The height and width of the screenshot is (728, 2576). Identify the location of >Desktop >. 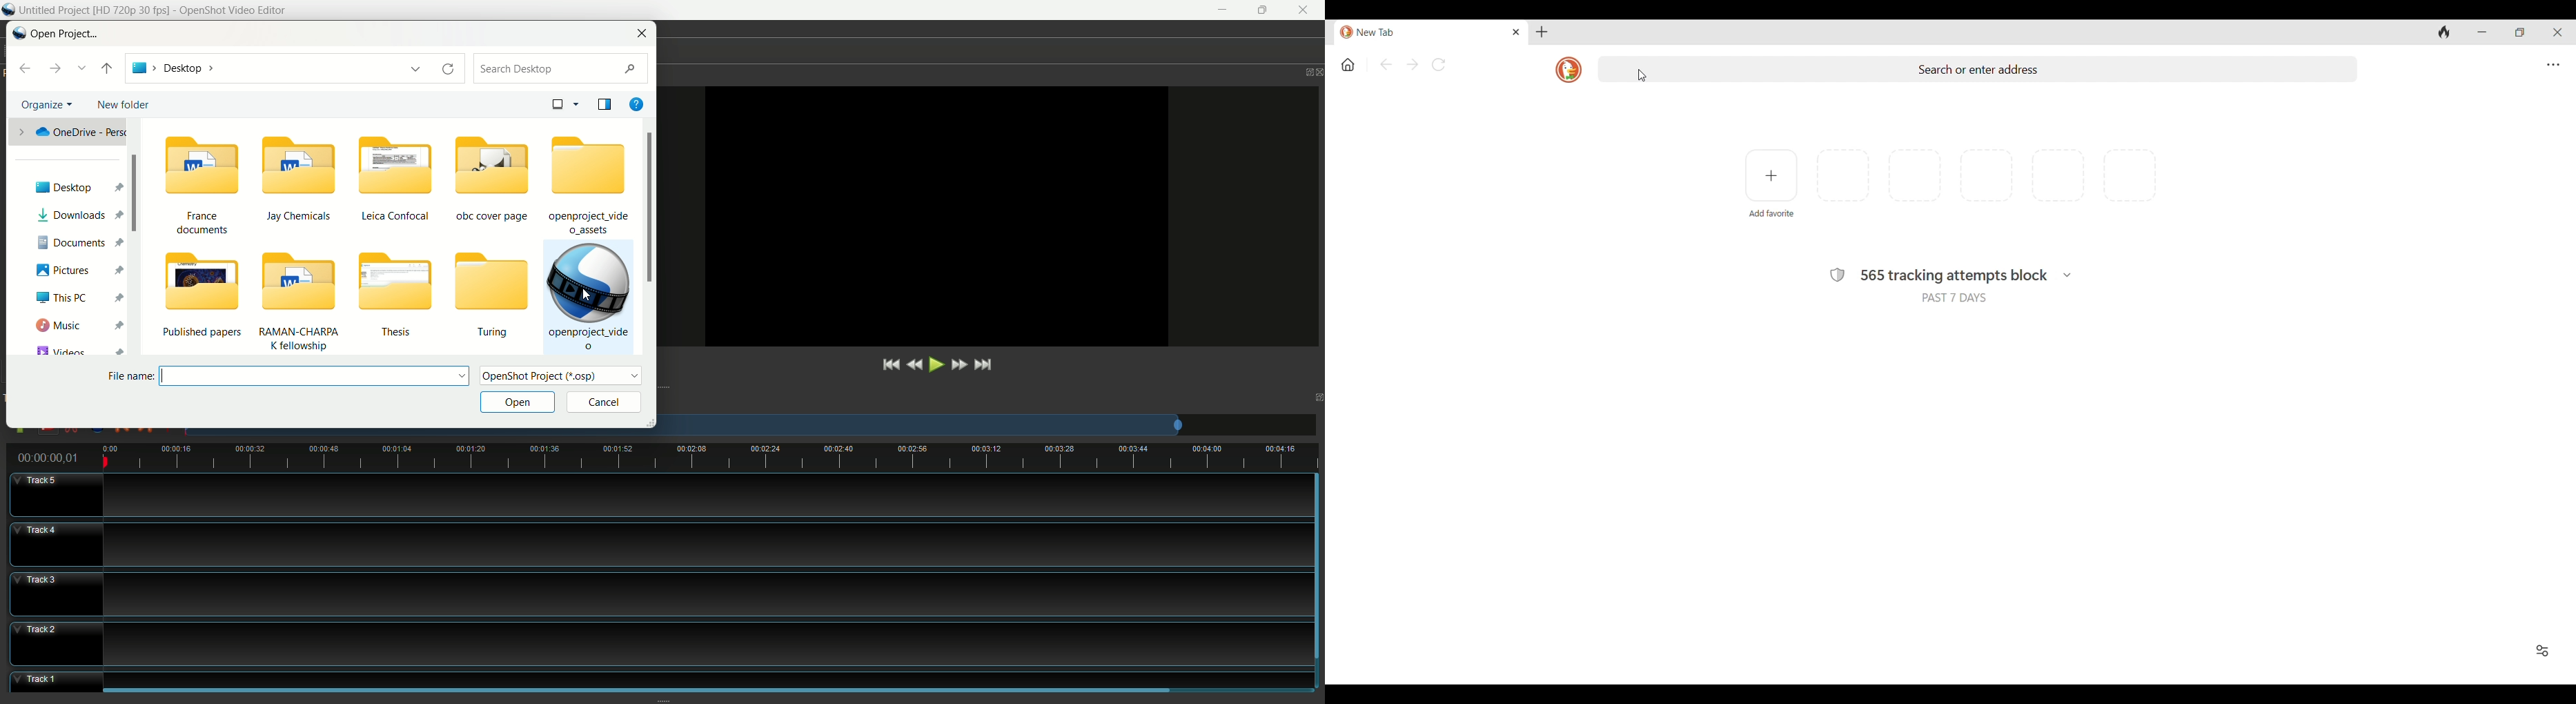
(279, 69).